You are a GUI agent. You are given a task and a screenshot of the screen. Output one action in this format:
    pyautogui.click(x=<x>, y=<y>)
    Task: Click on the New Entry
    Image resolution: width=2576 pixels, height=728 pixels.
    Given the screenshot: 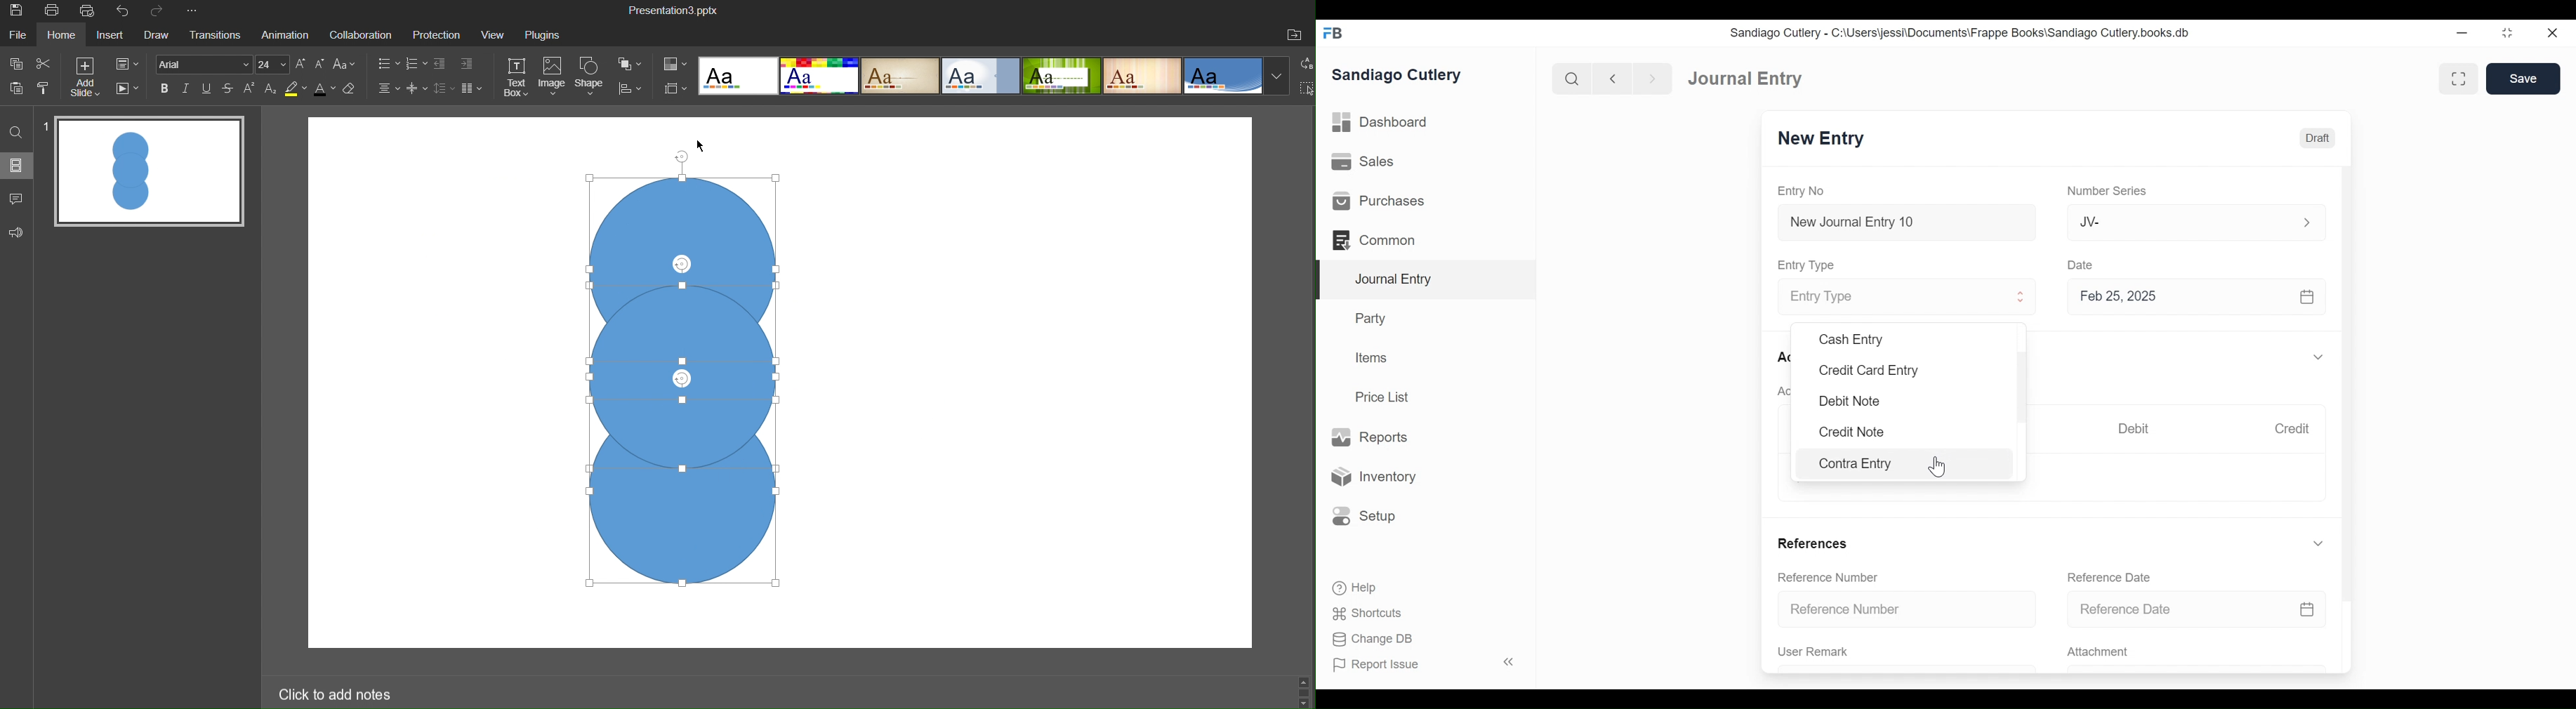 What is the action you would take?
    pyautogui.click(x=1825, y=140)
    